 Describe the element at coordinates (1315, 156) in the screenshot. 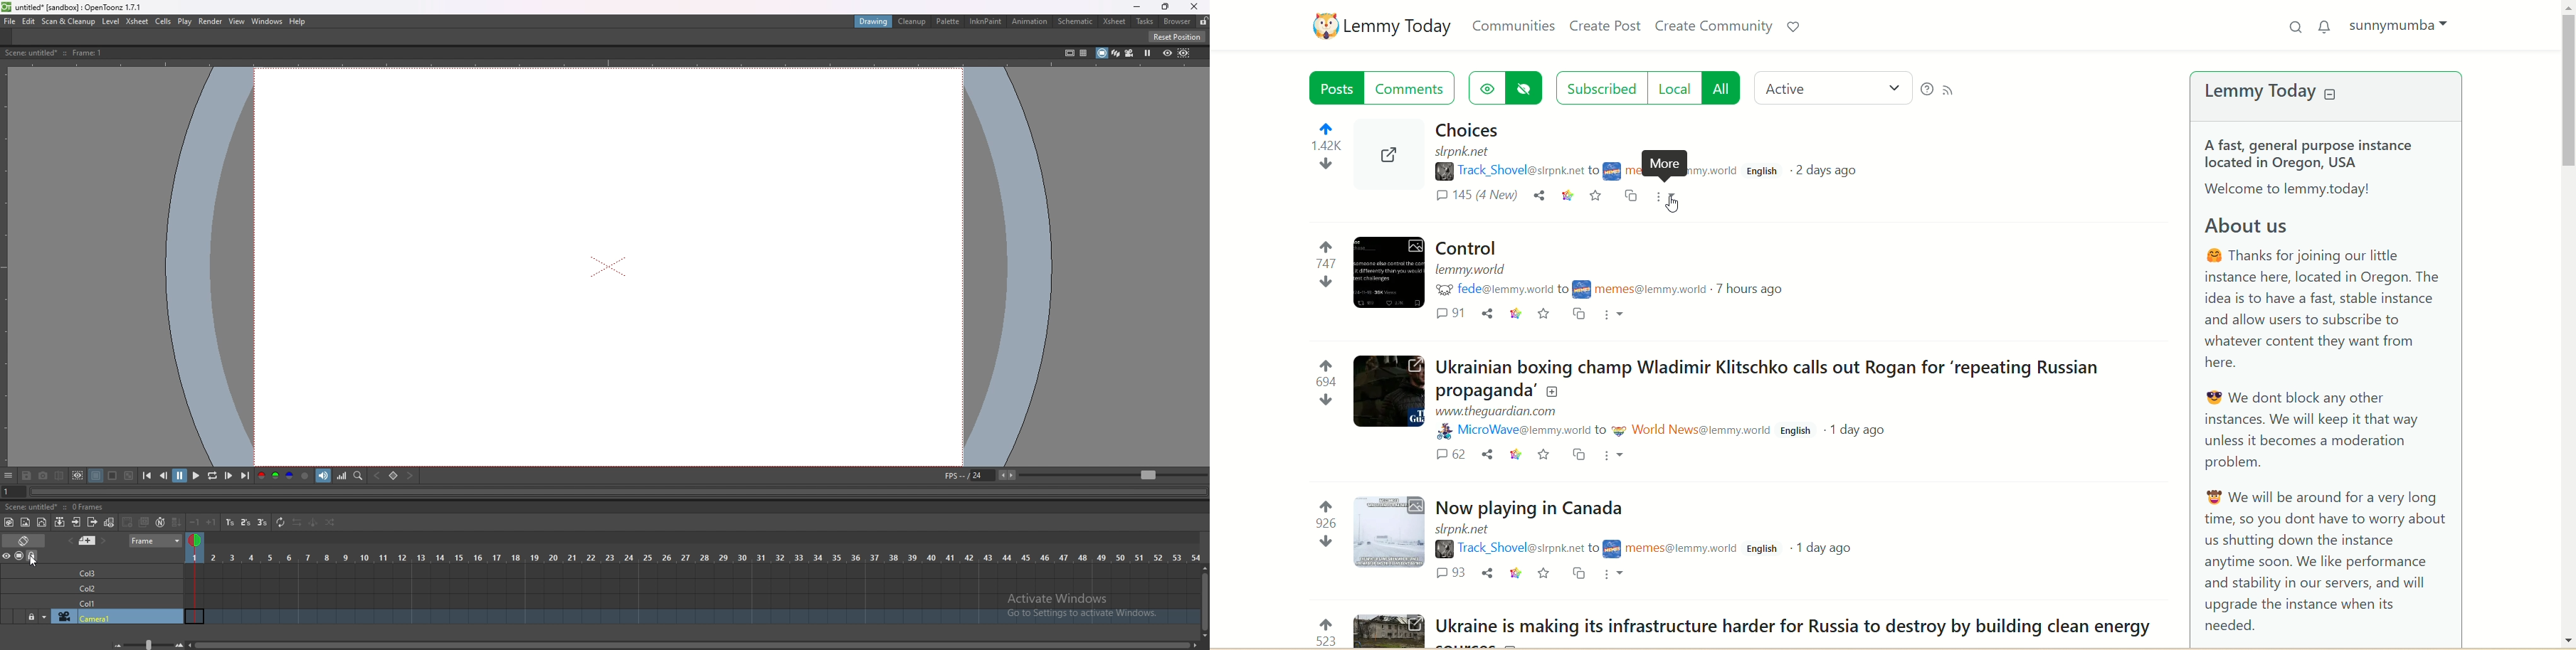

I see `votes up and down` at that location.